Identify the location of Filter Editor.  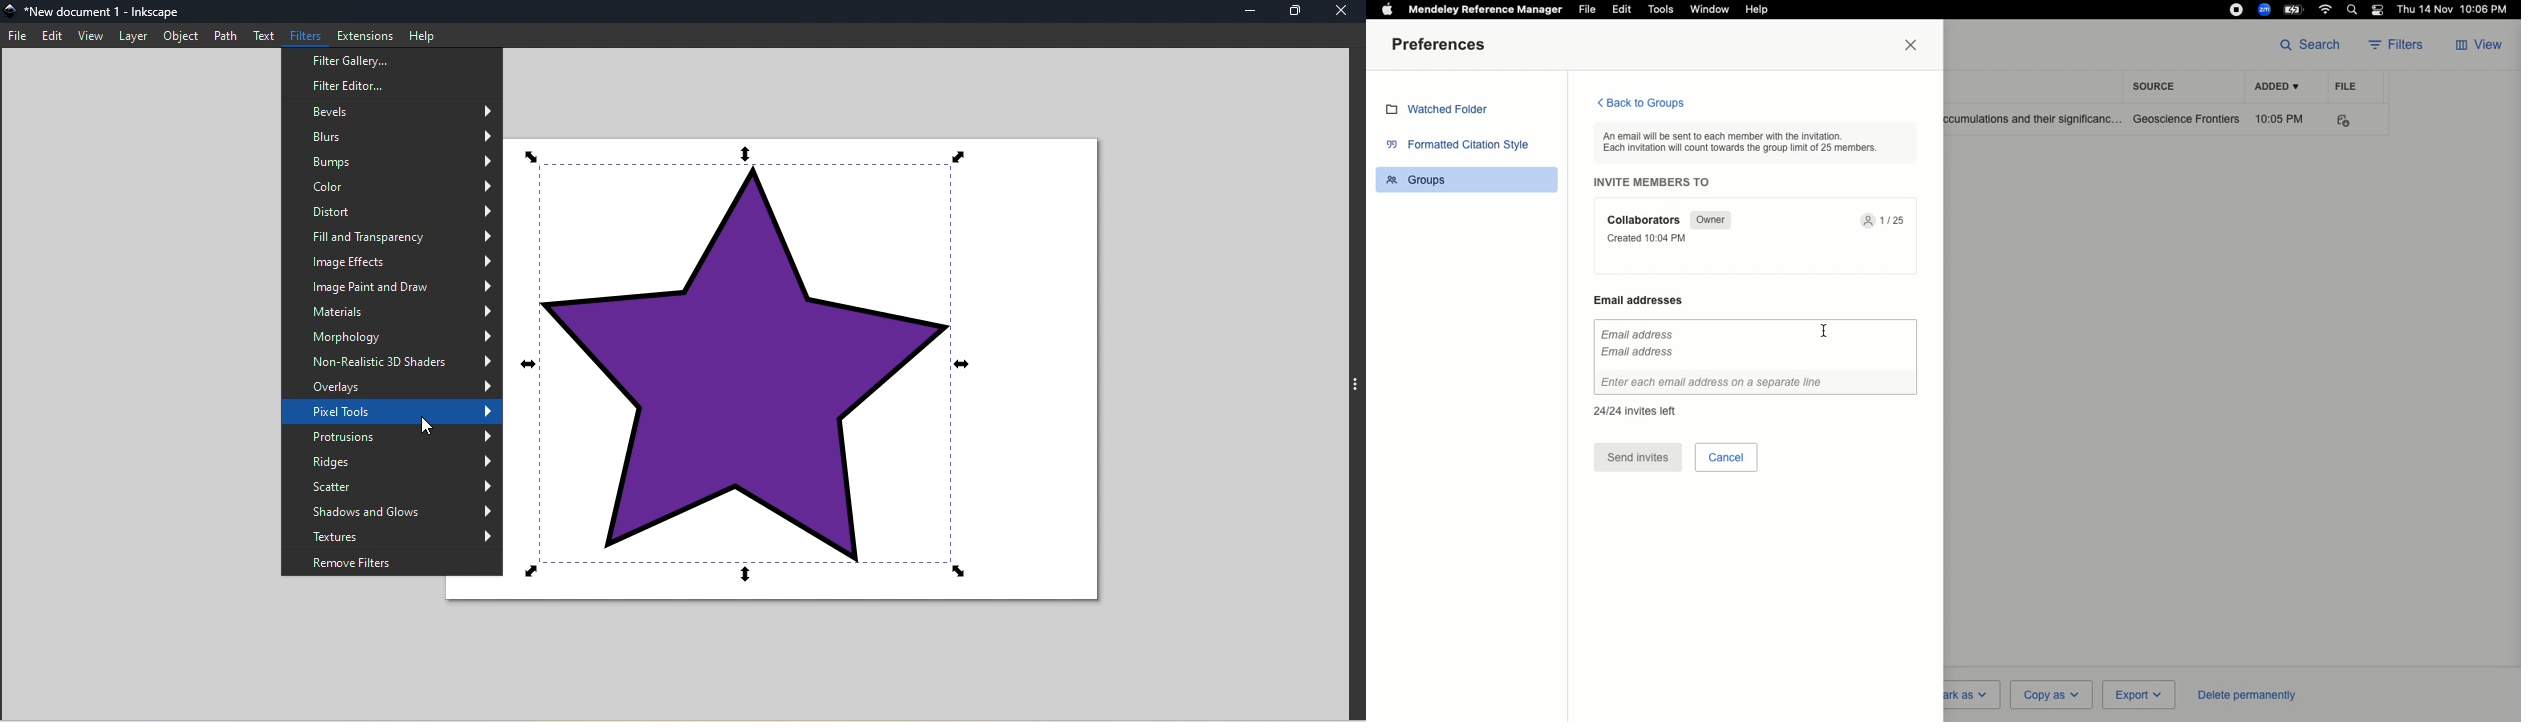
(393, 86).